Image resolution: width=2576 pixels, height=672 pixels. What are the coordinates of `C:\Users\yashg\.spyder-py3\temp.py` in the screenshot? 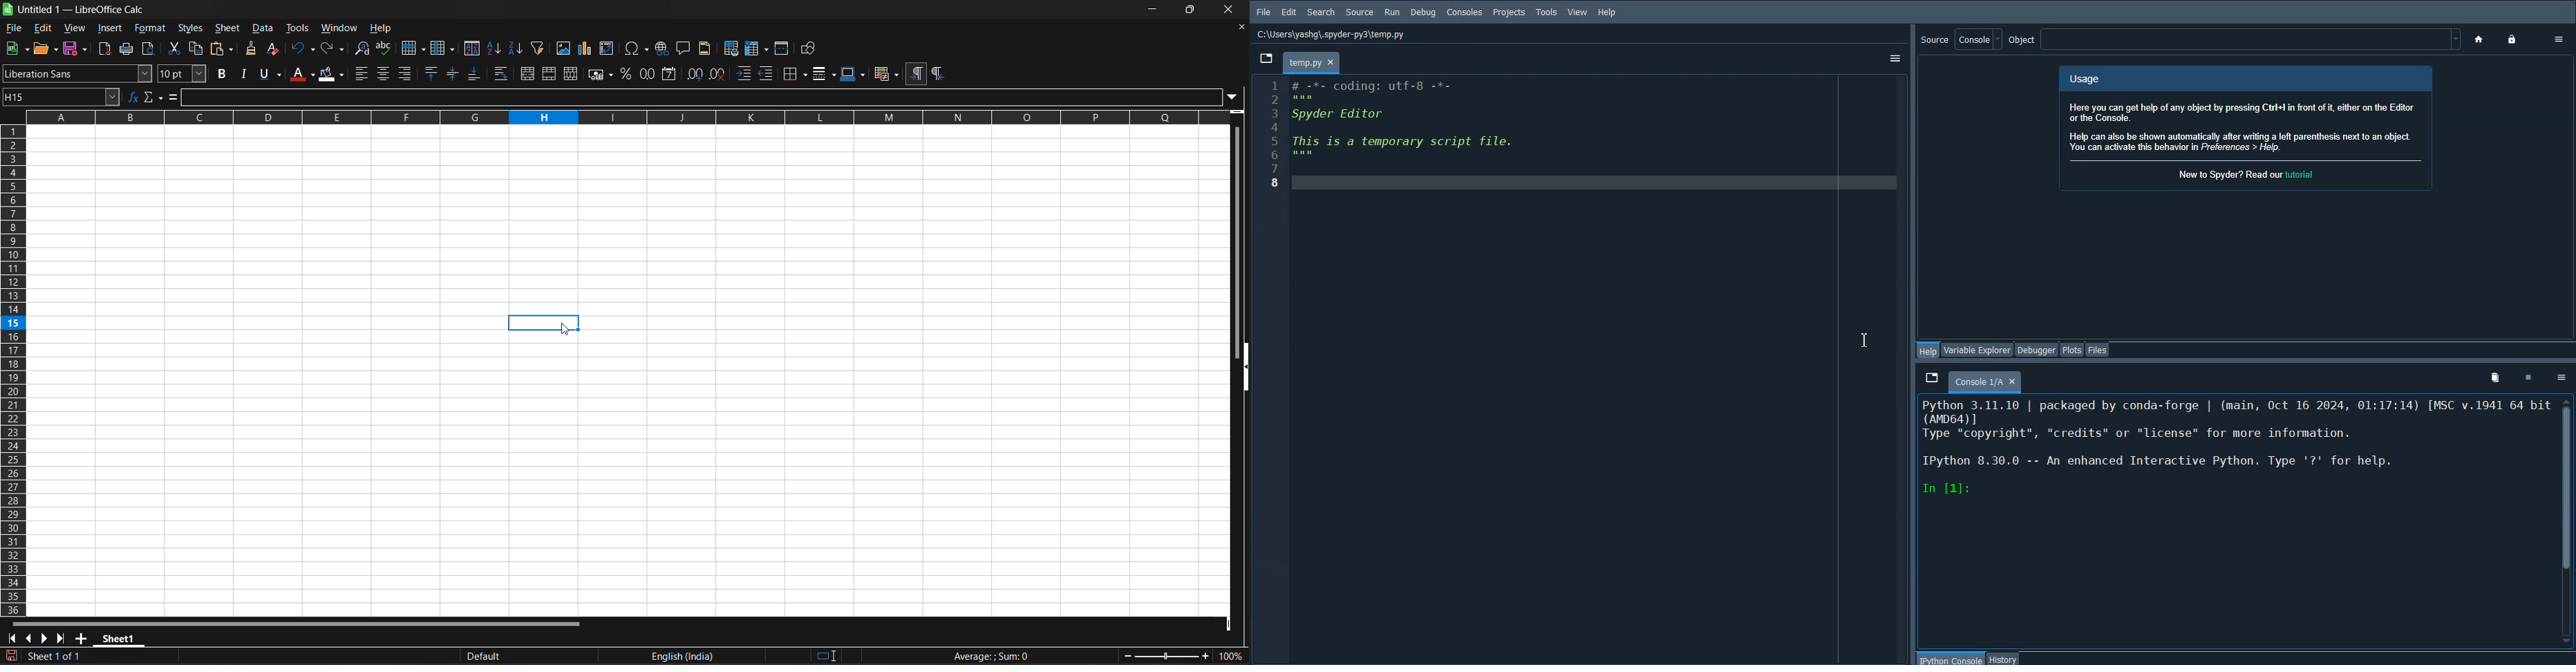 It's located at (1329, 33).